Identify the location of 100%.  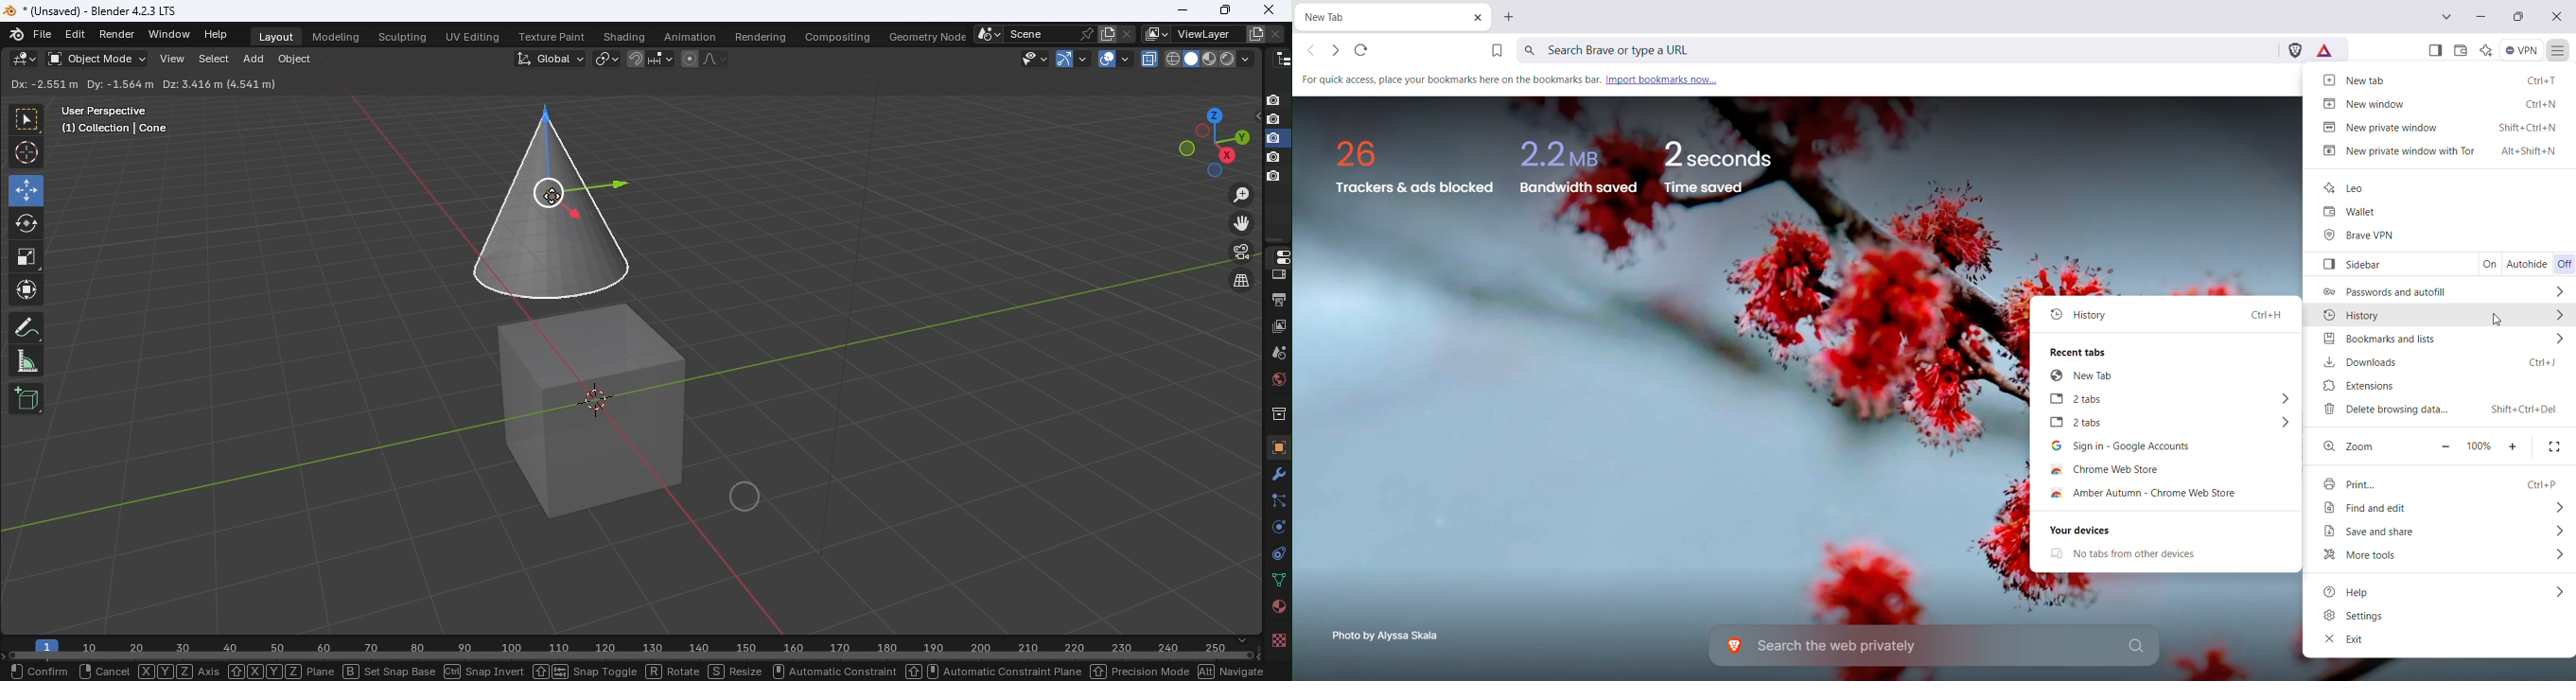
(2479, 444).